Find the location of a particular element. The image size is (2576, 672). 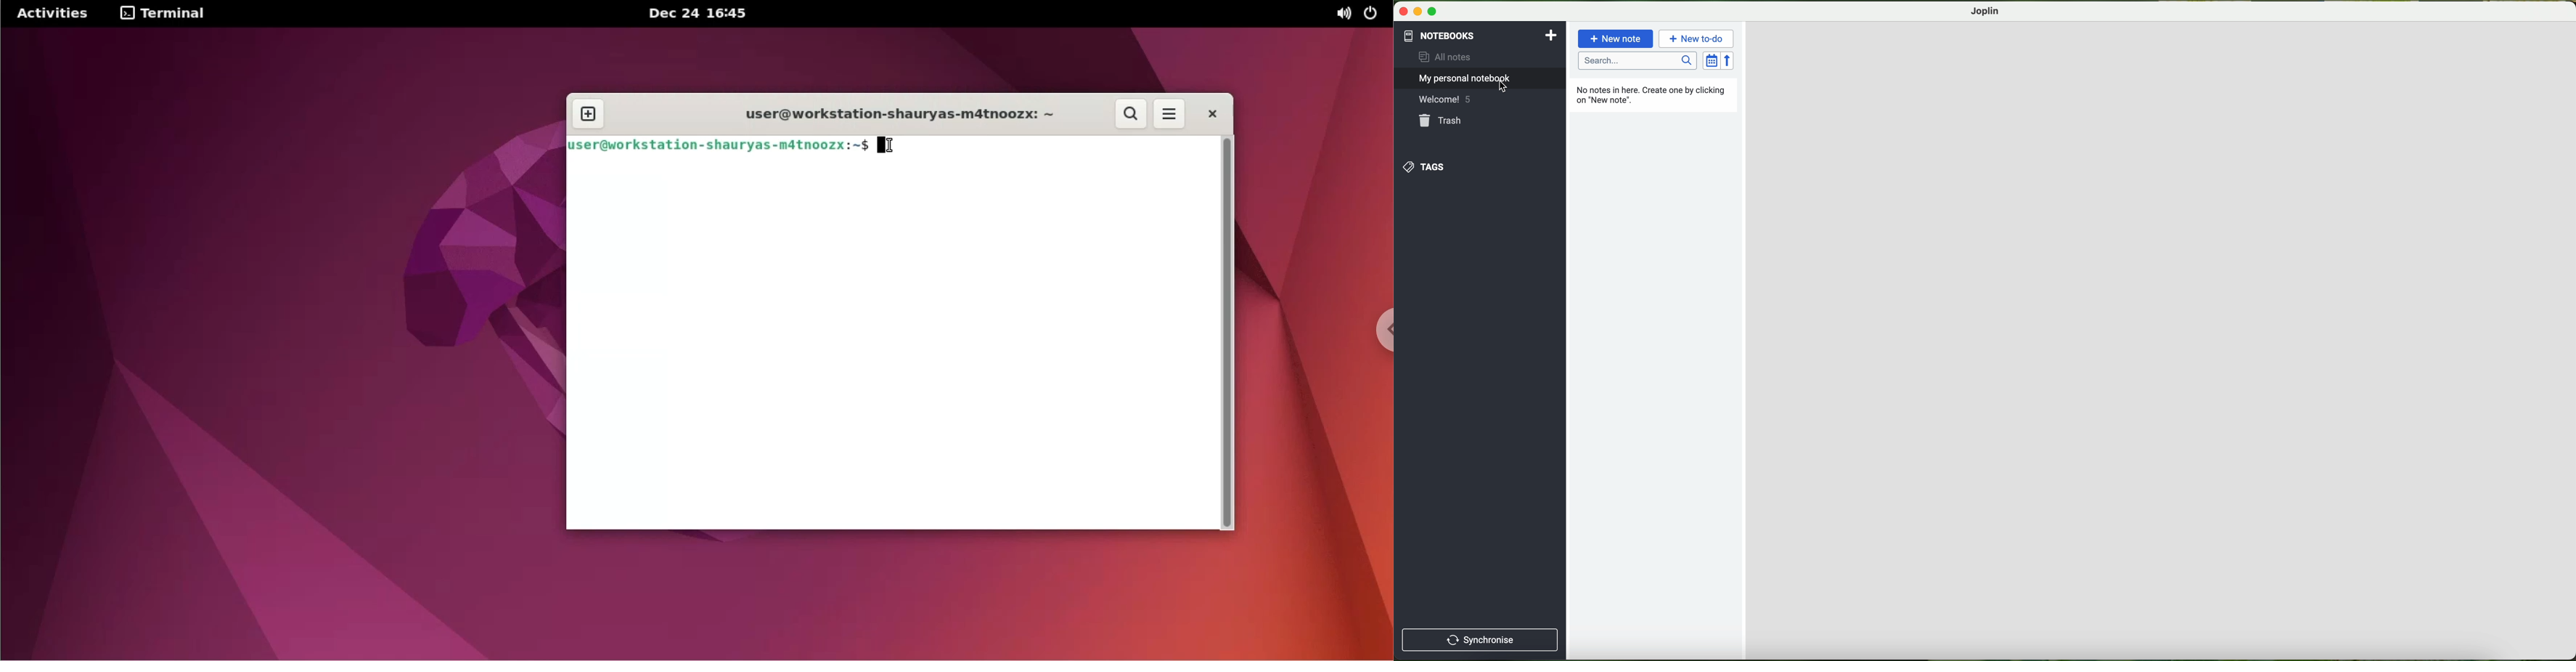

welcome! 5 is located at coordinates (1444, 100).